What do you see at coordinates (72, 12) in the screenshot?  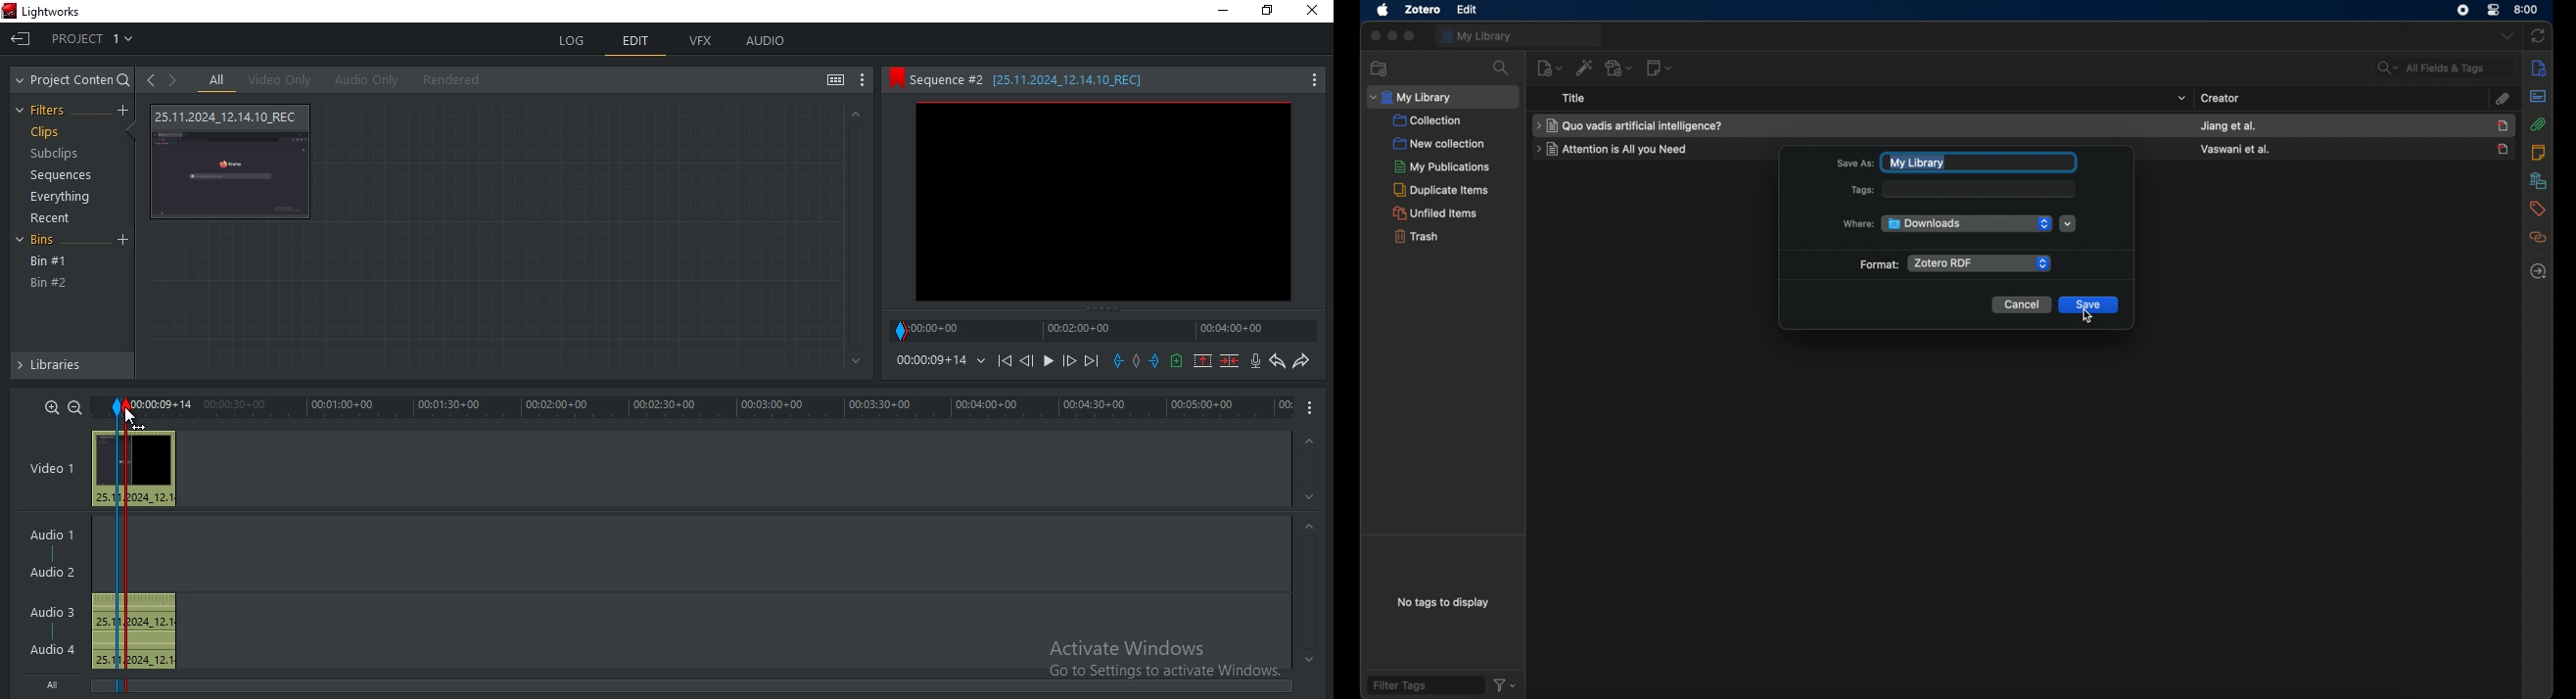 I see `Lightworks` at bounding box center [72, 12].